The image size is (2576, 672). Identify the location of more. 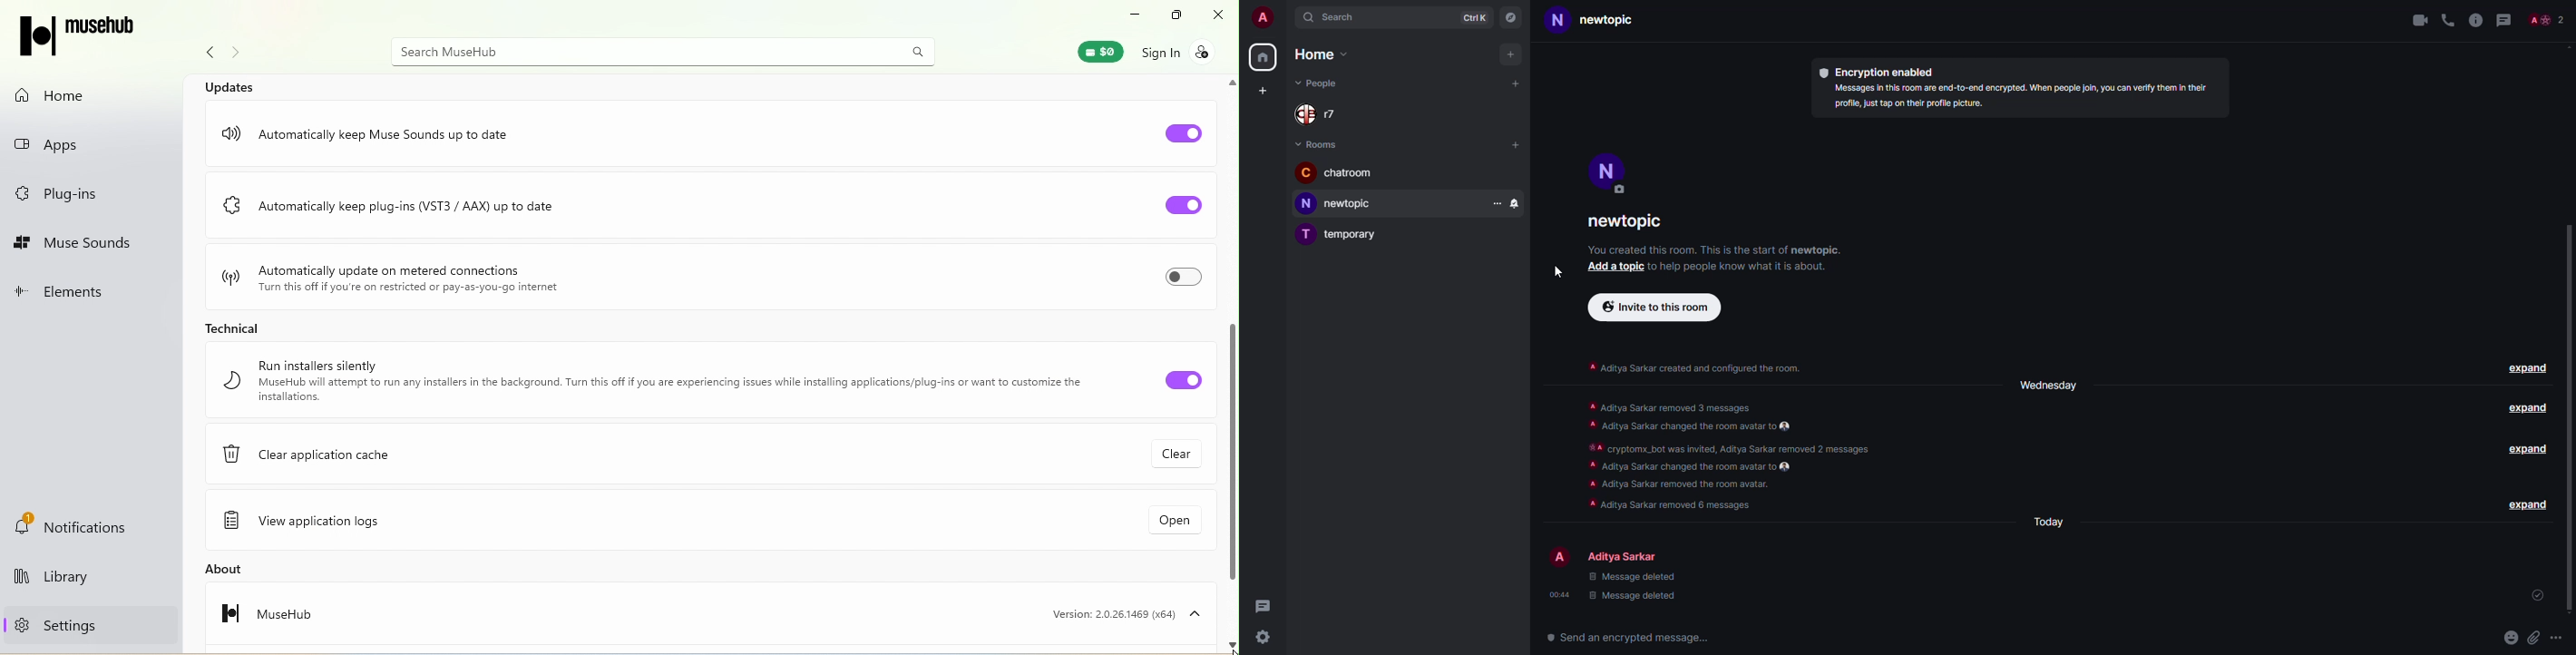
(2556, 638).